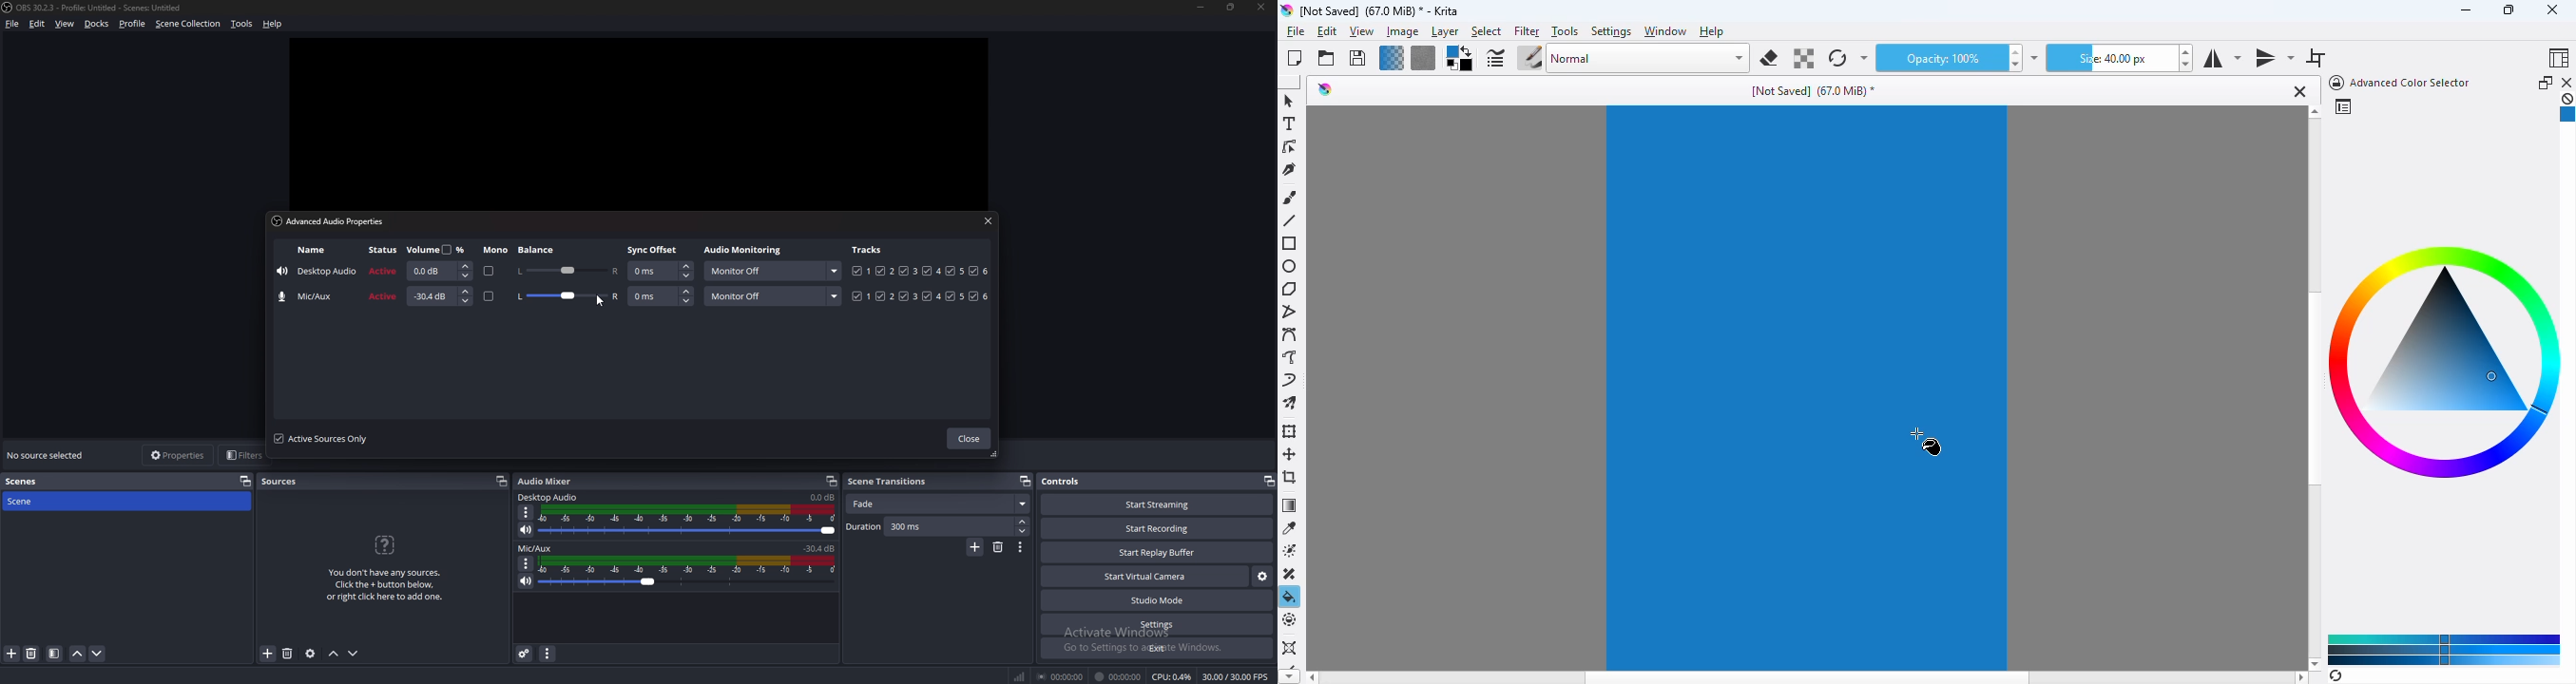 The width and height of the screenshot is (2576, 700). Describe the element at coordinates (919, 296) in the screenshot. I see `tracks` at that location.